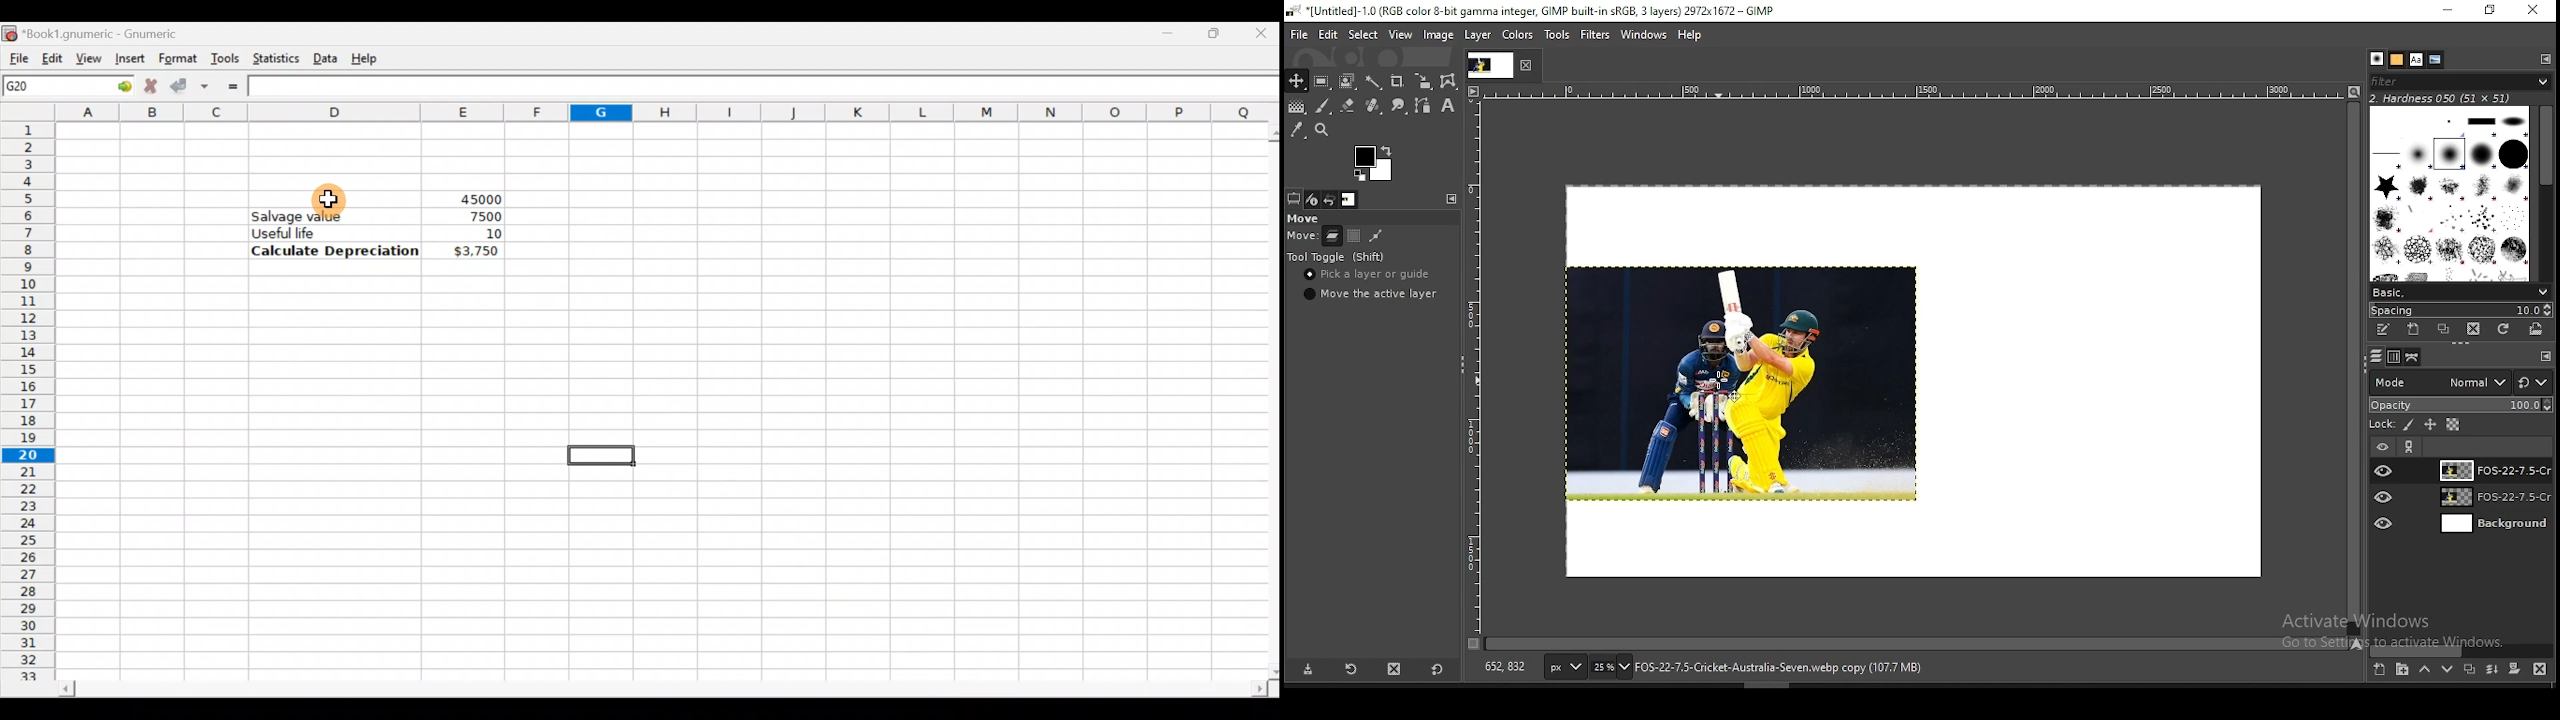 The image size is (2576, 728). Describe the element at coordinates (327, 233) in the screenshot. I see `Useful life` at that location.